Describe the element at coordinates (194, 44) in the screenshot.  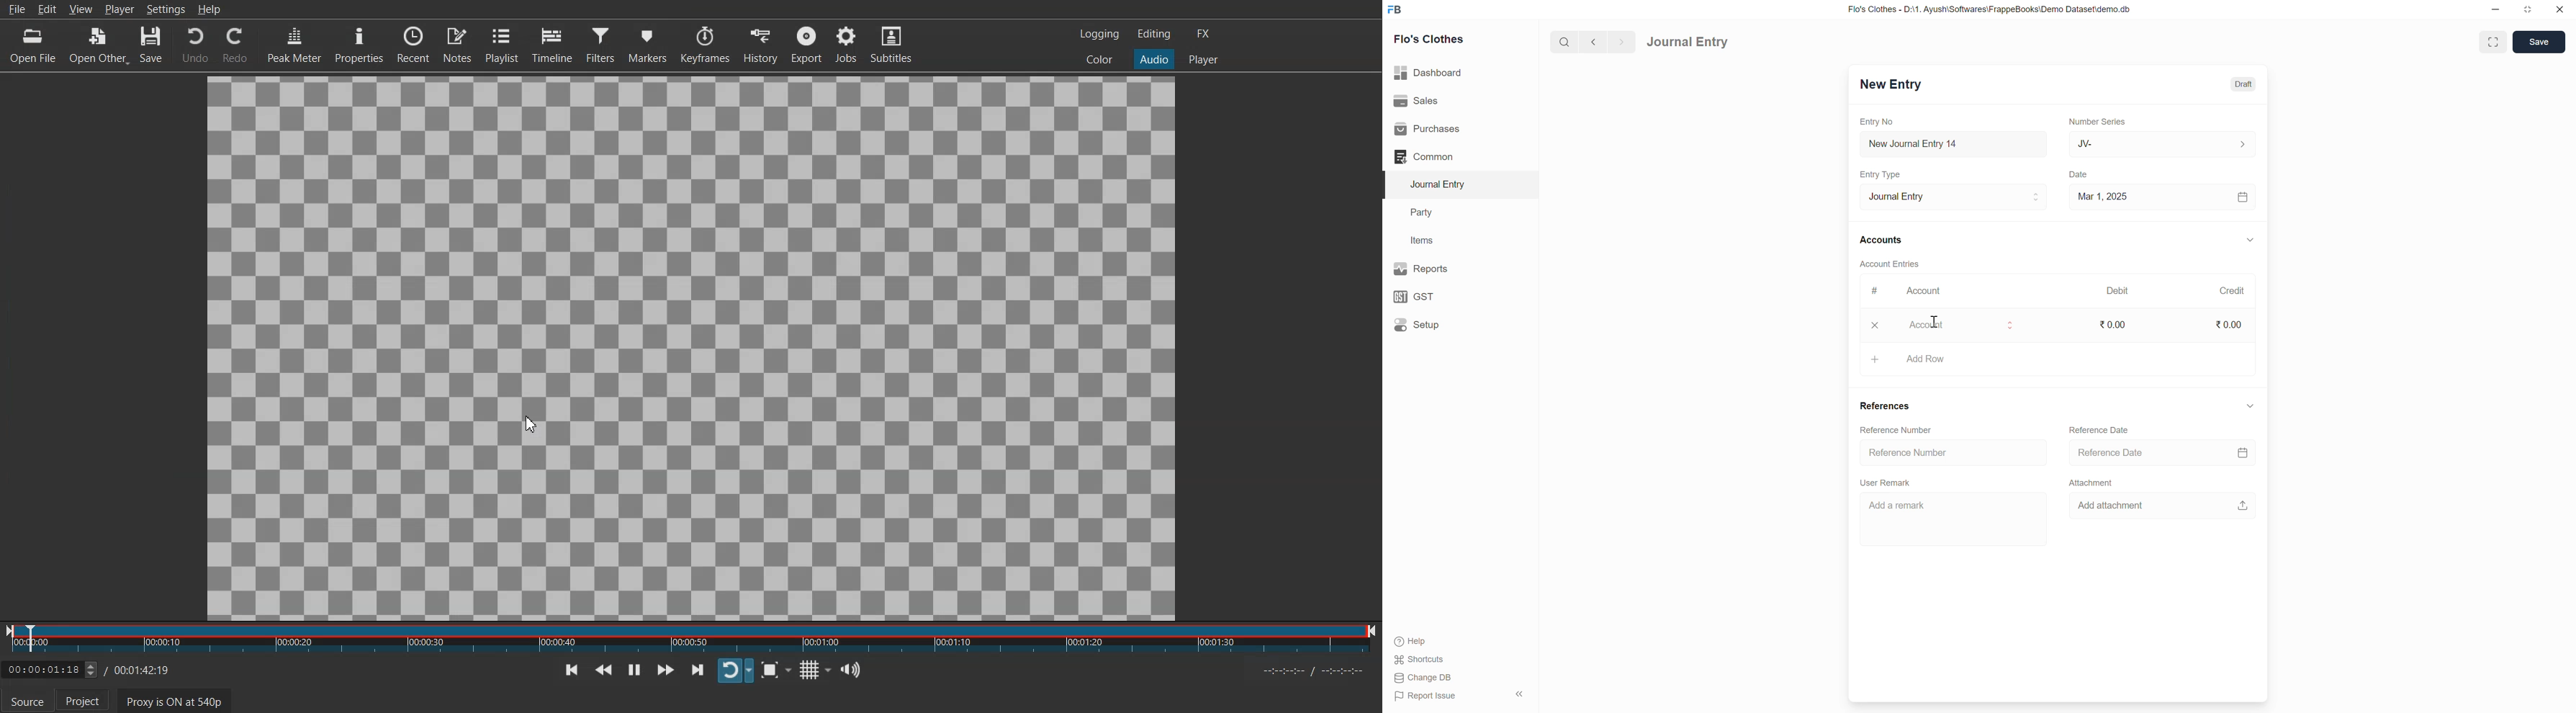
I see `Undo` at that location.